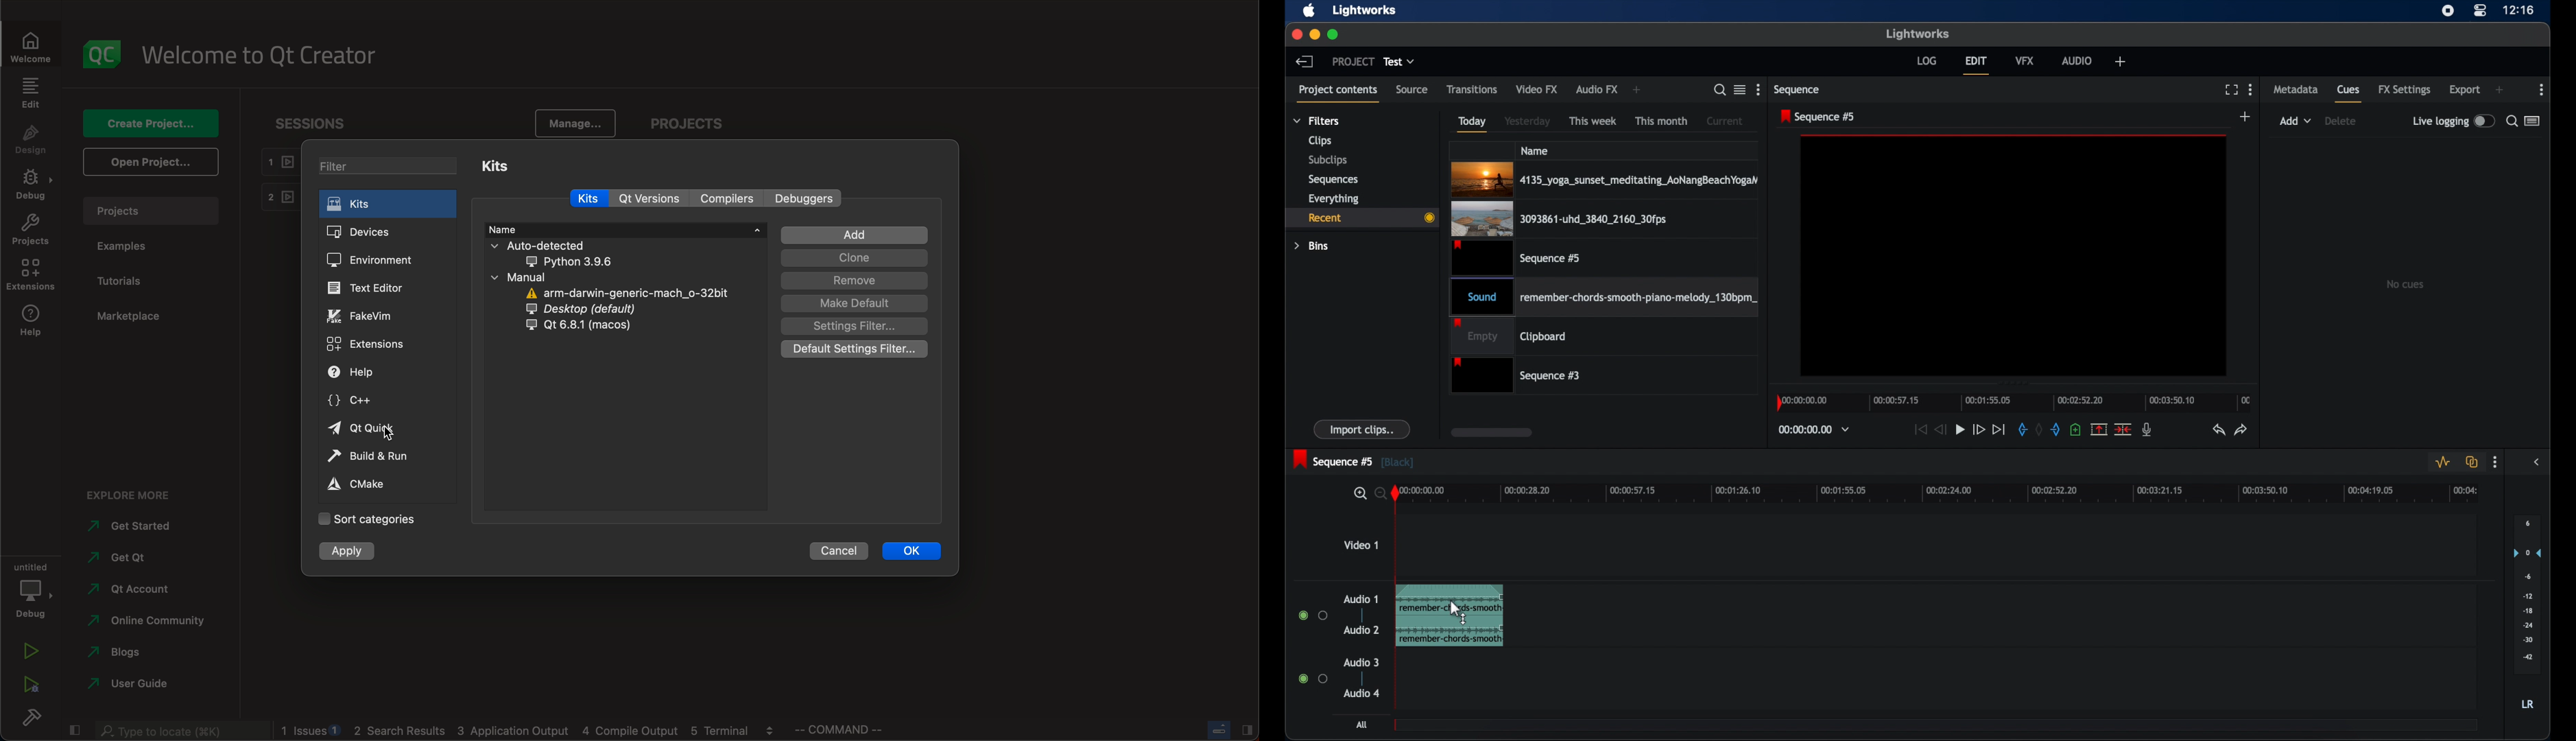 The width and height of the screenshot is (2576, 756). What do you see at coordinates (852, 280) in the screenshot?
I see `remove` at bounding box center [852, 280].